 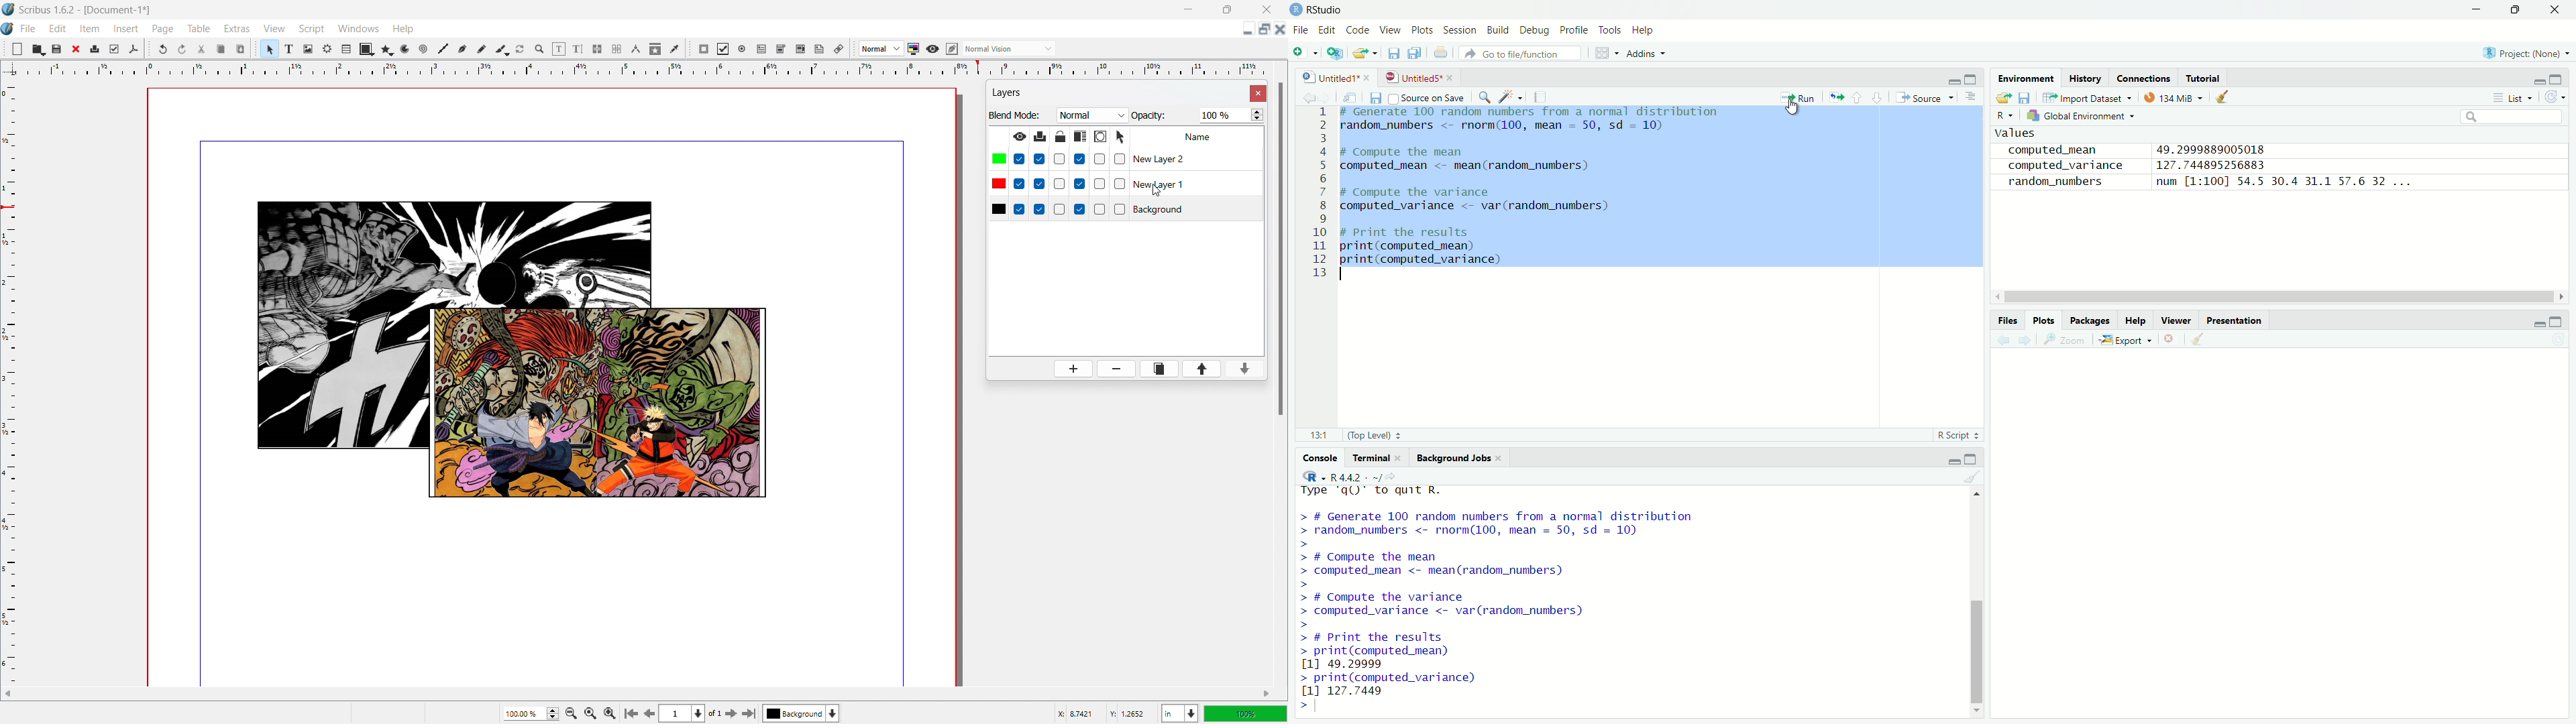 I want to click on workspace panes, so click(x=1605, y=53).